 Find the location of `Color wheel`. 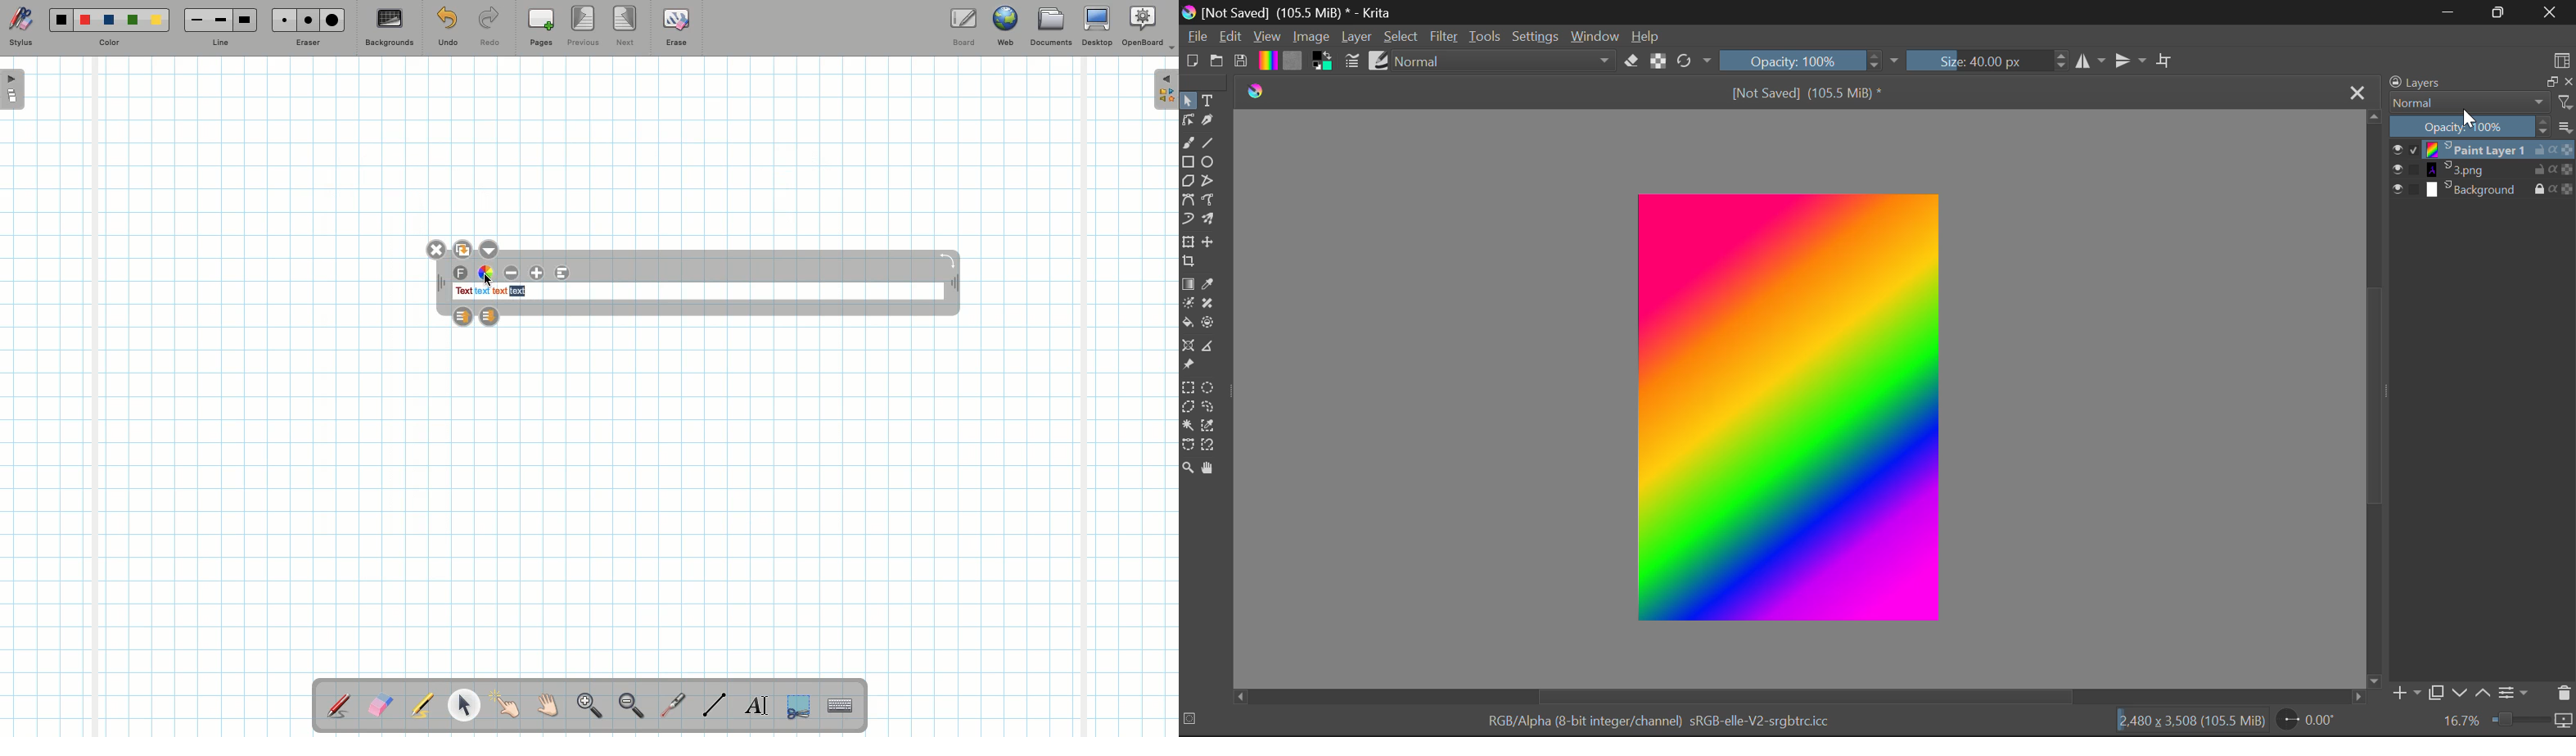

Color wheel is located at coordinates (485, 273).